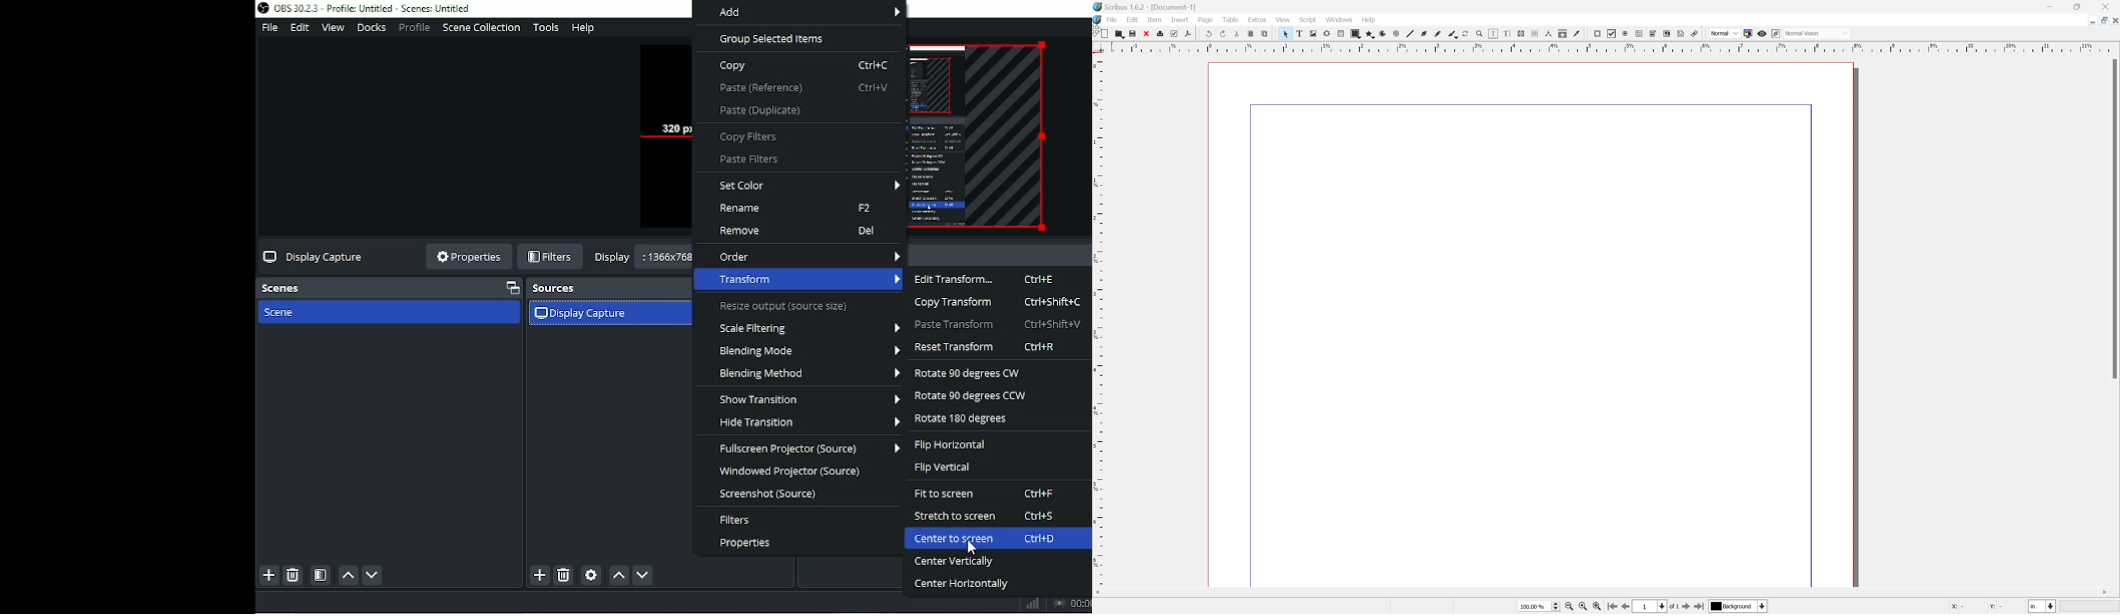 The height and width of the screenshot is (616, 2128). I want to click on pdf list box, so click(1667, 34).